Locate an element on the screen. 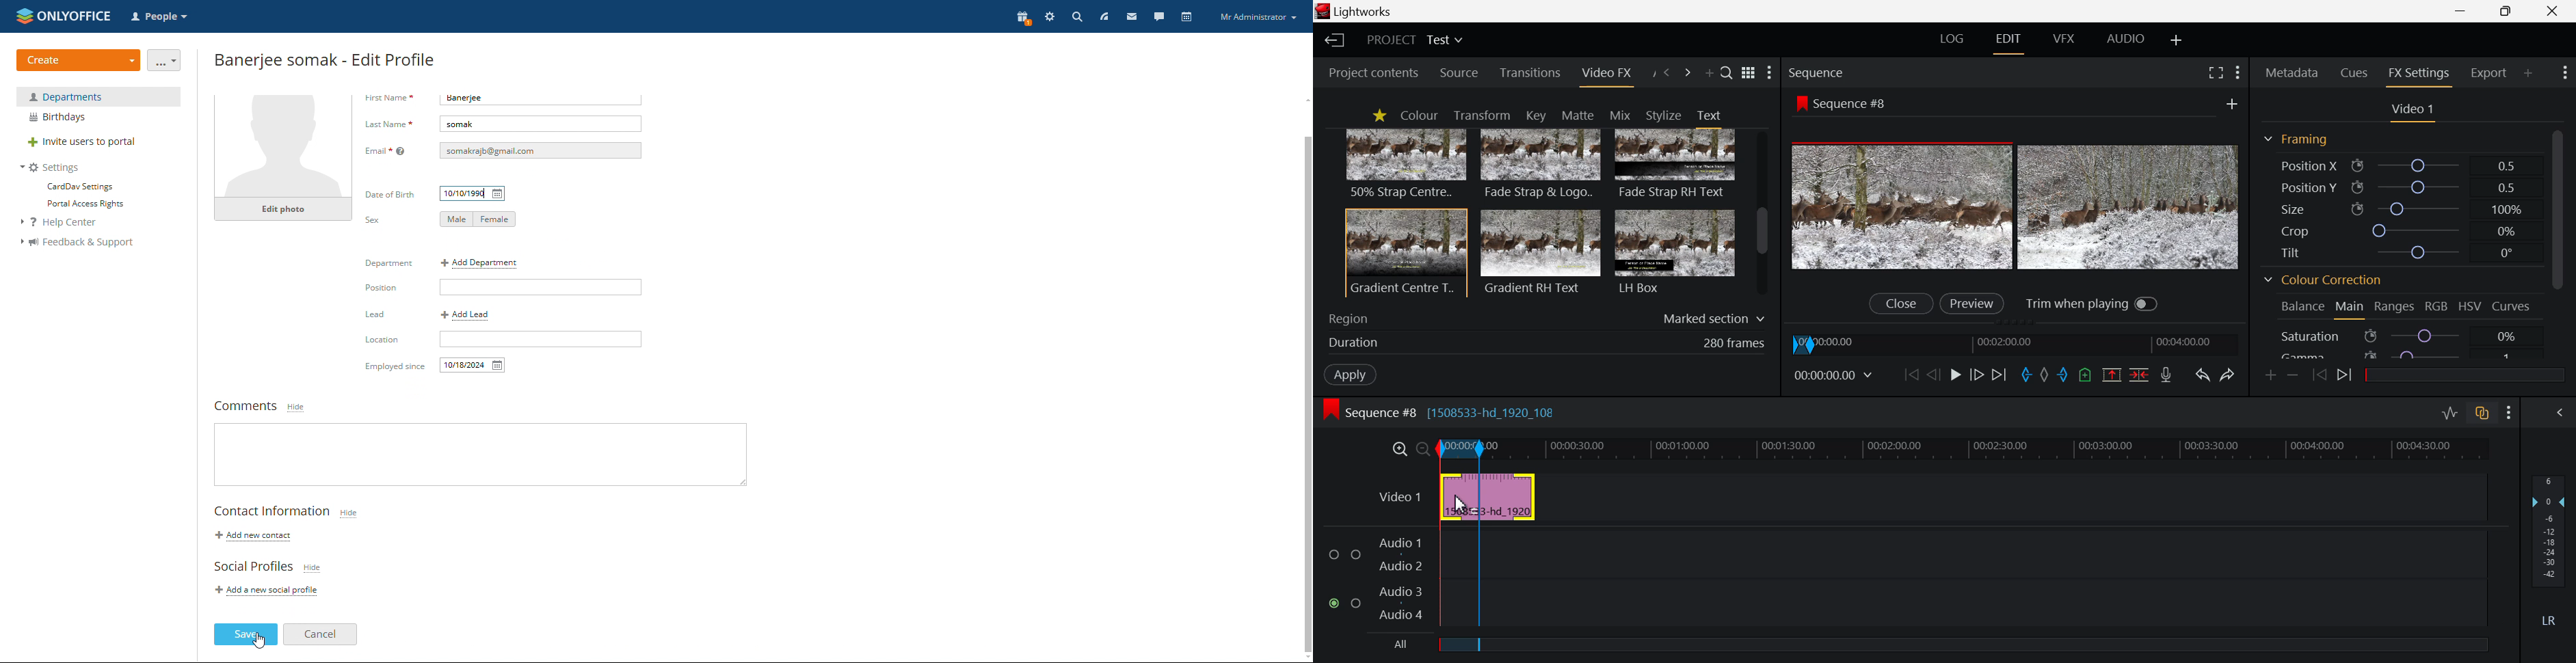 This screenshot has width=2576, height=672. Cues is located at coordinates (2356, 72).